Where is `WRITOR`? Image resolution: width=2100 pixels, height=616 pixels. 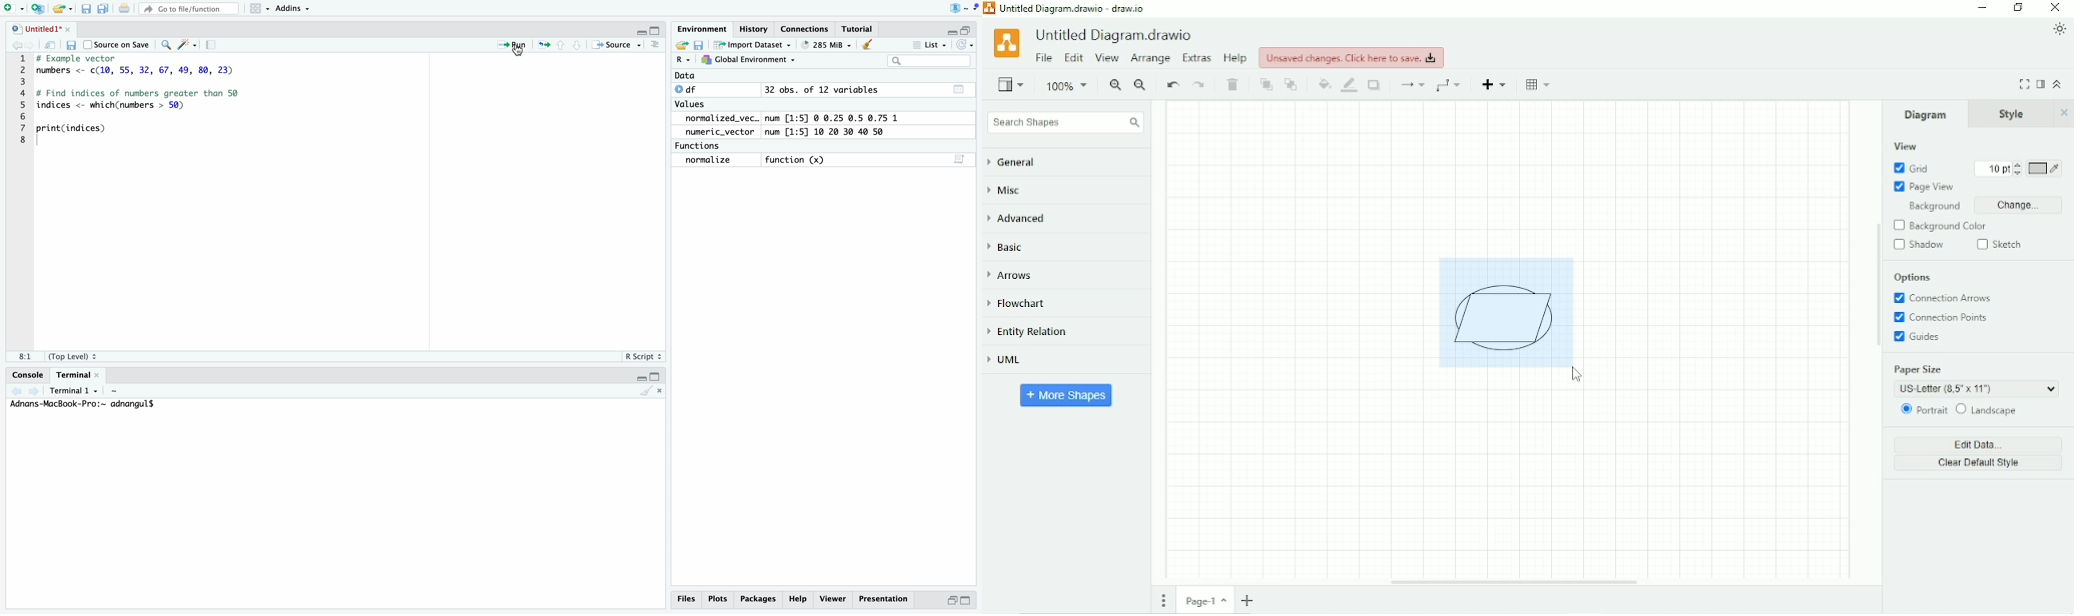
WRITOR is located at coordinates (187, 45).